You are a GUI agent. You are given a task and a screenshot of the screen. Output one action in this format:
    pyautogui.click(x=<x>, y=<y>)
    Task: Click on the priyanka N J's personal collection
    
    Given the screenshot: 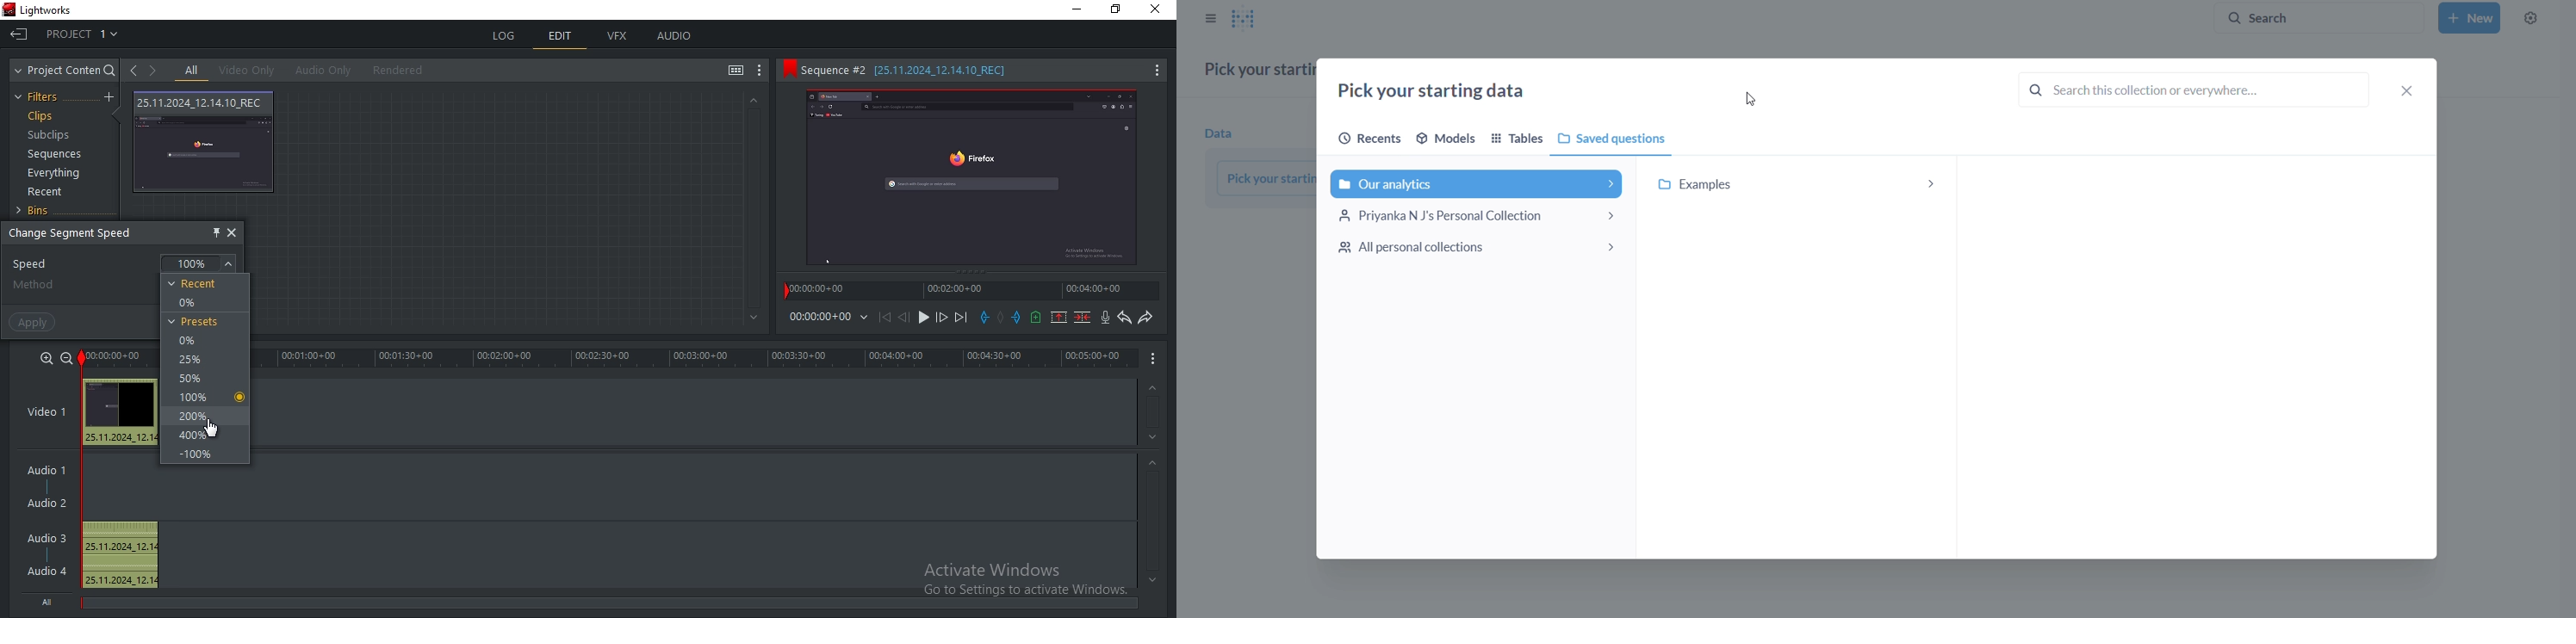 What is the action you would take?
    pyautogui.click(x=1478, y=215)
    